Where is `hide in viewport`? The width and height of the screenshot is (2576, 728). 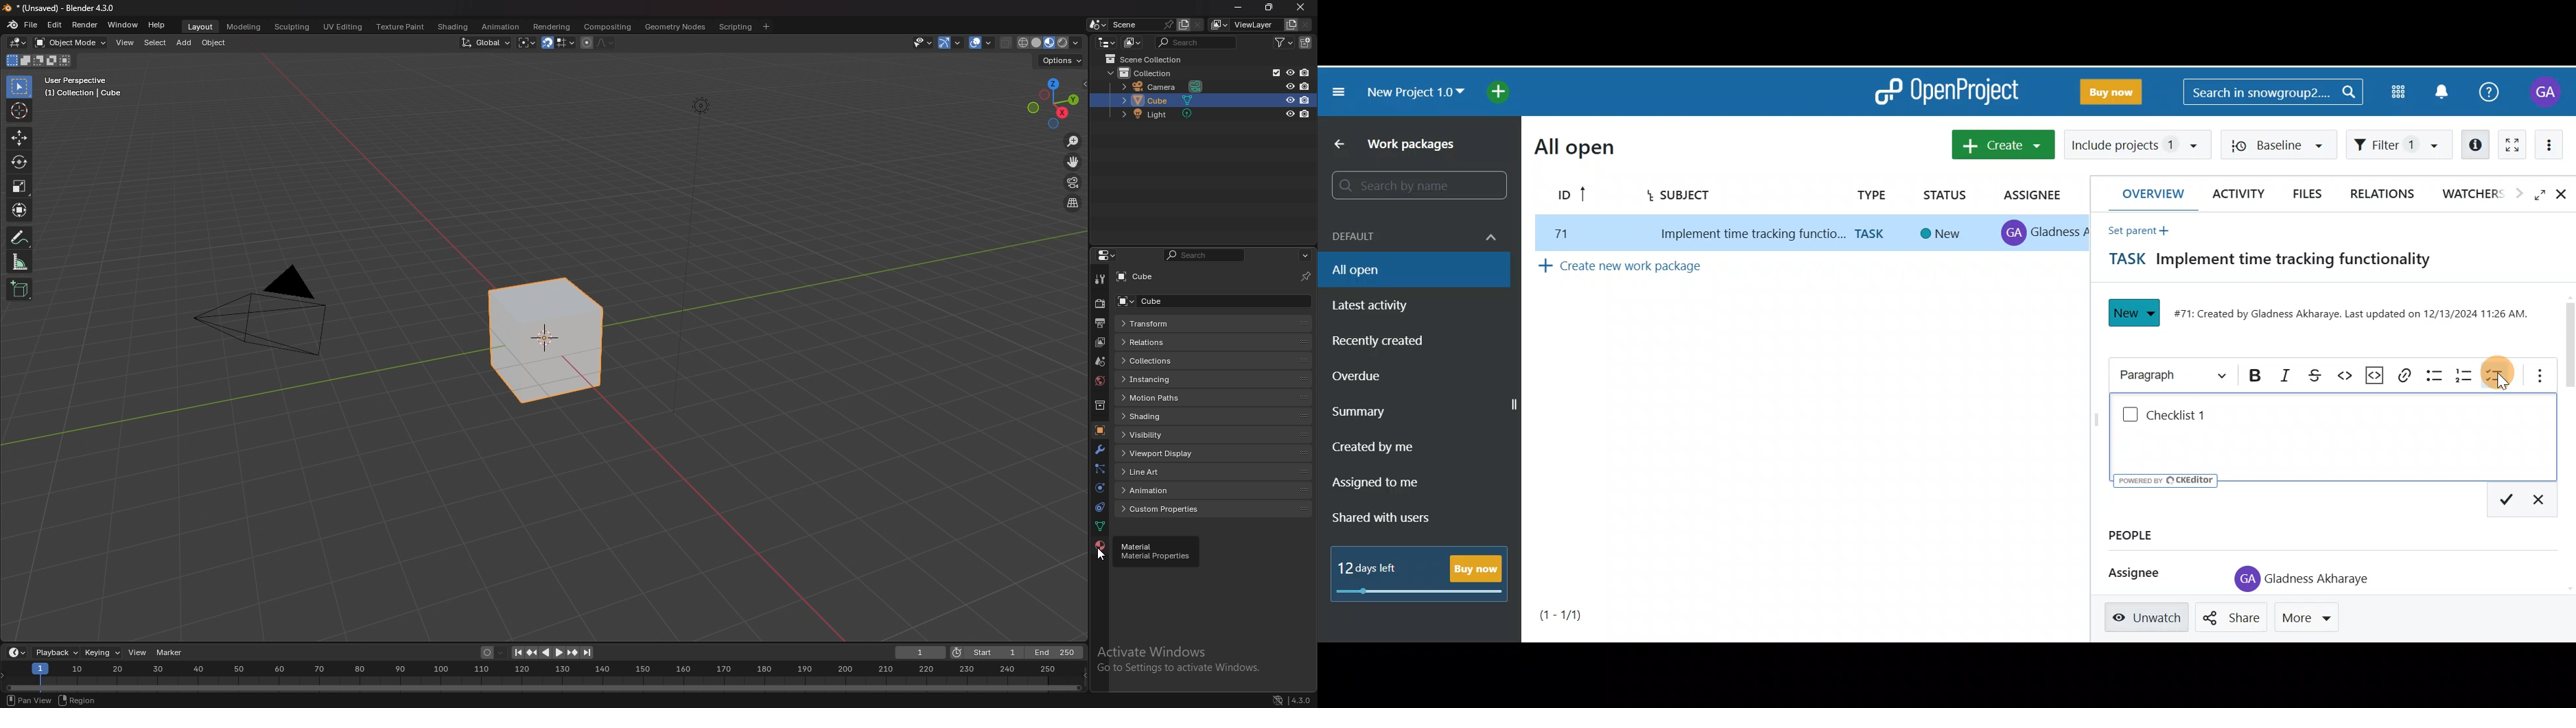 hide in viewport is located at coordinates (1290, 113).